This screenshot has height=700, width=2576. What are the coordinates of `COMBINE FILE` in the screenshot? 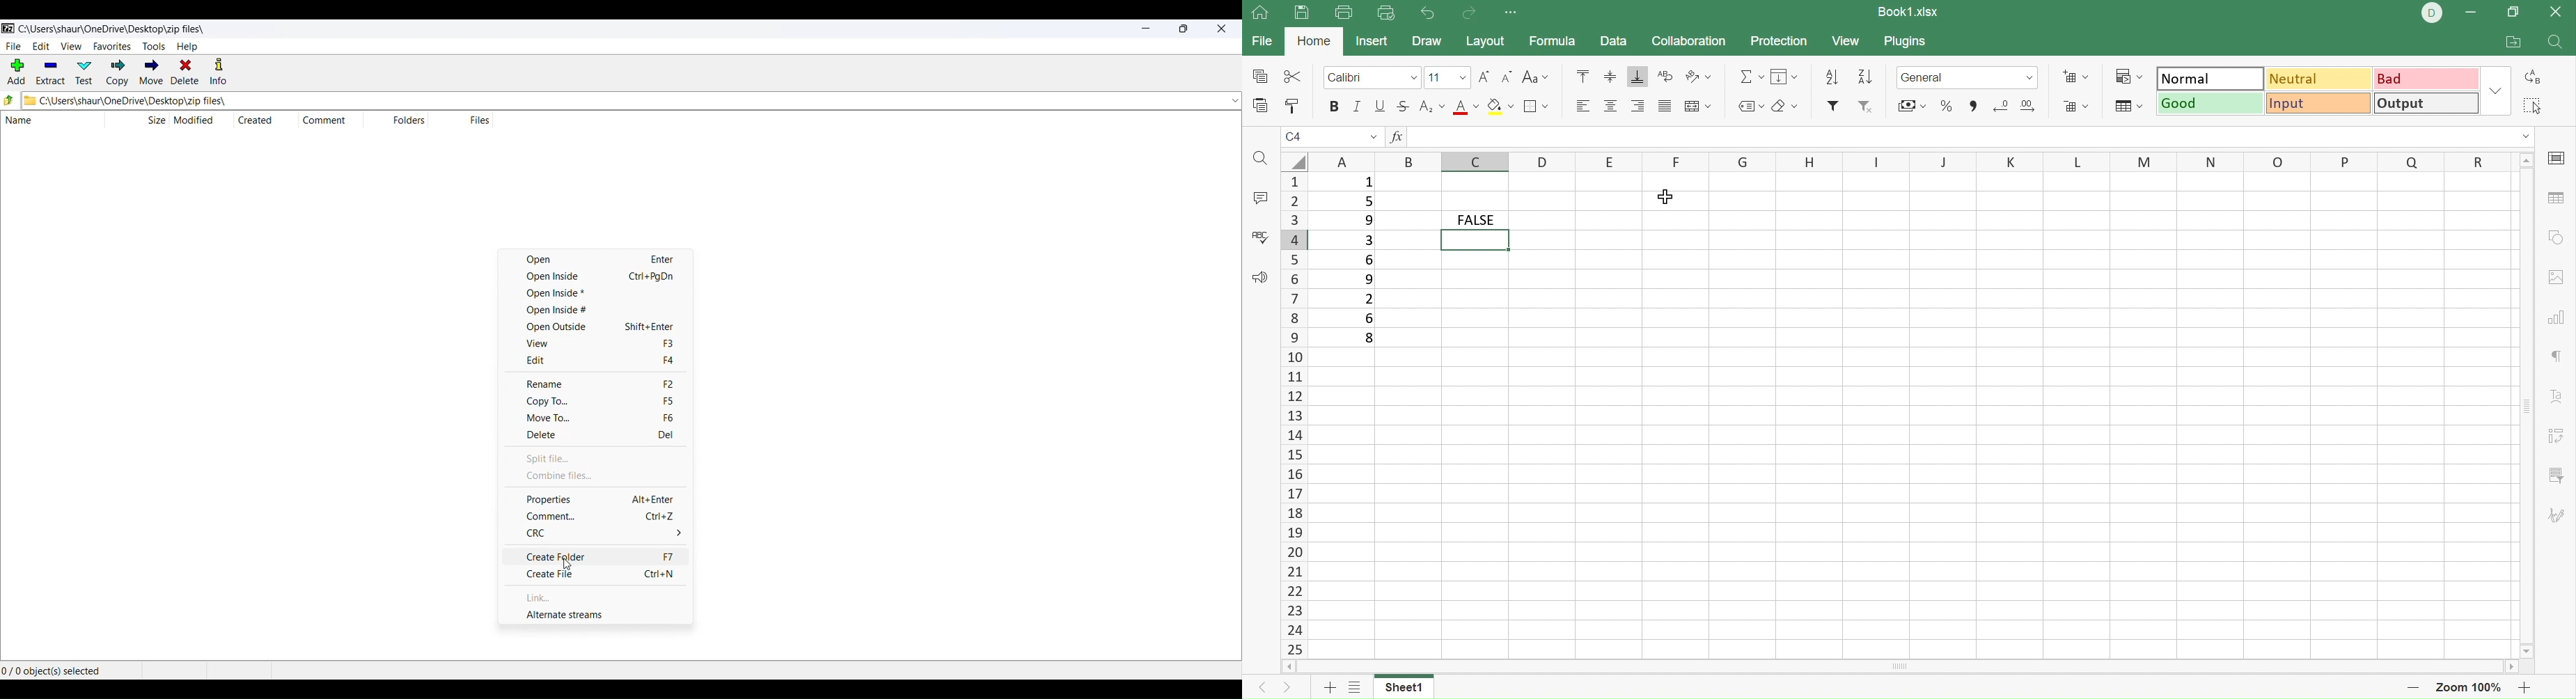 It's located at (607, 476).